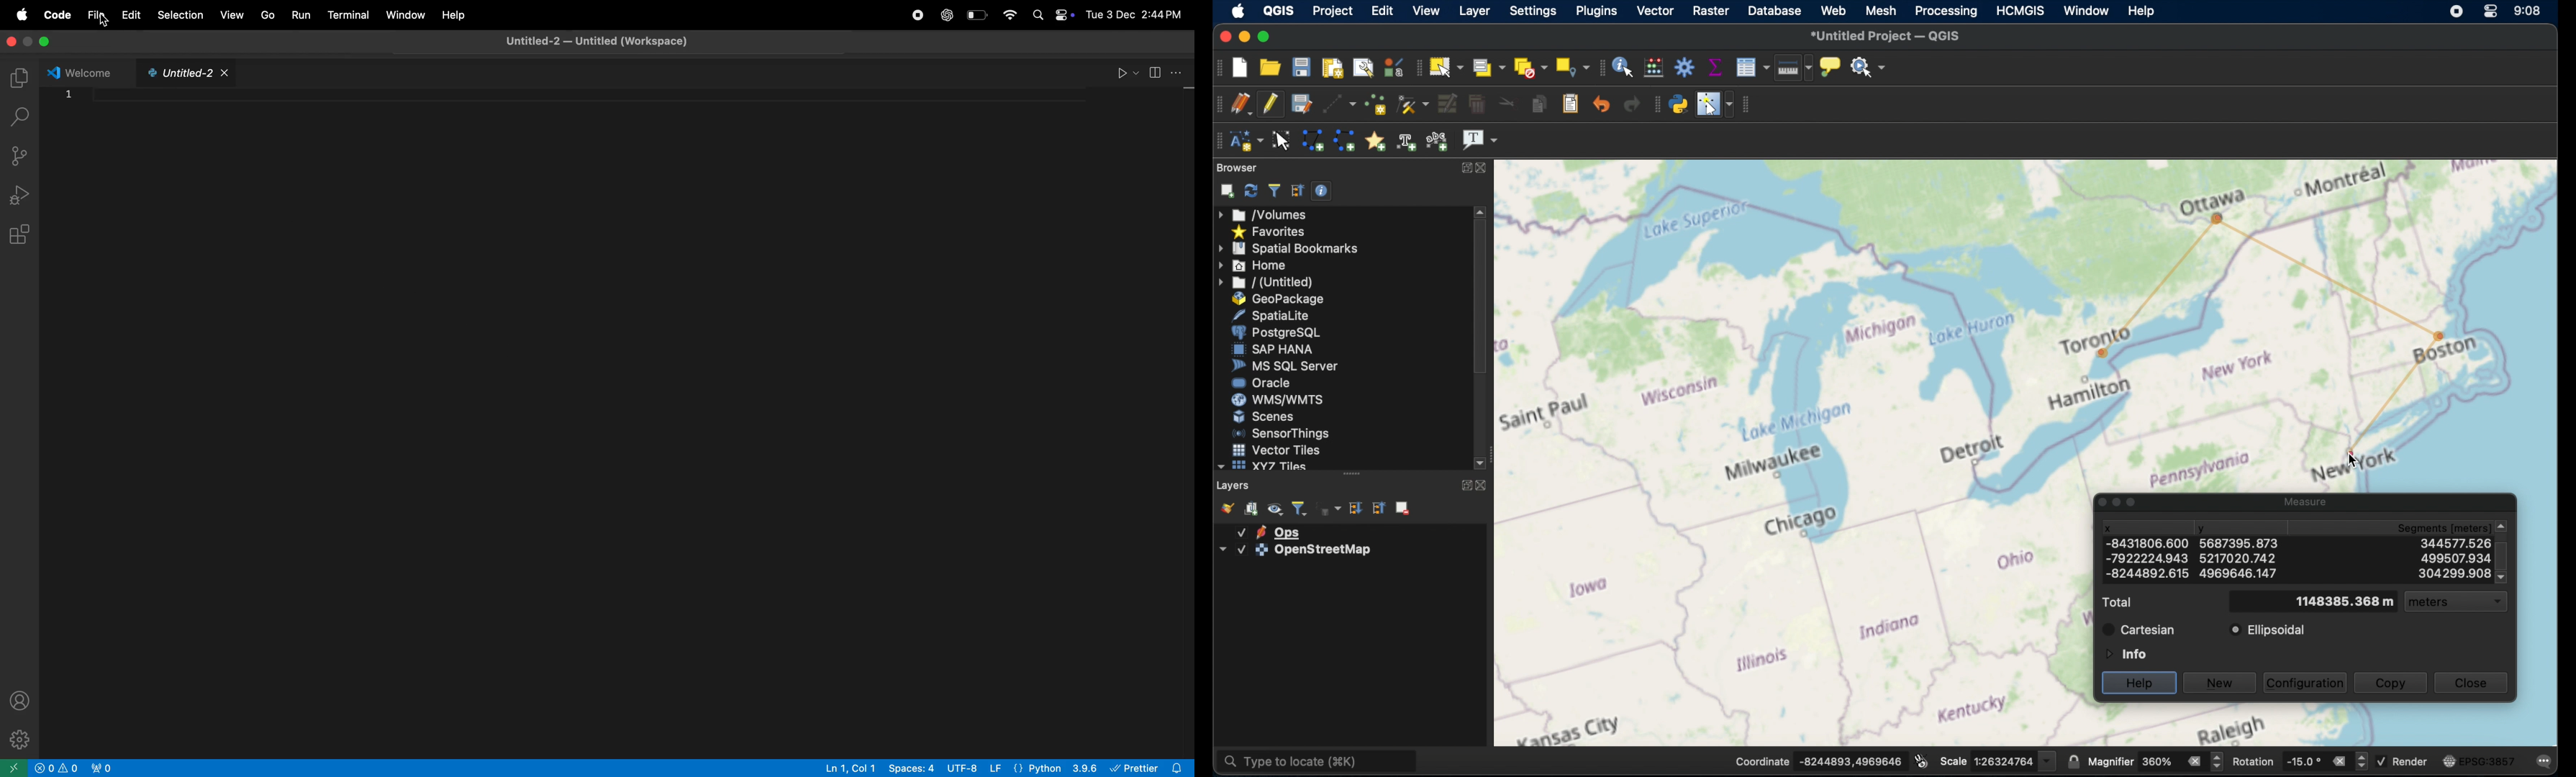  Describe the element at coordinates (1282, 314) in the screenshot. I see `spatiallite` at that location.